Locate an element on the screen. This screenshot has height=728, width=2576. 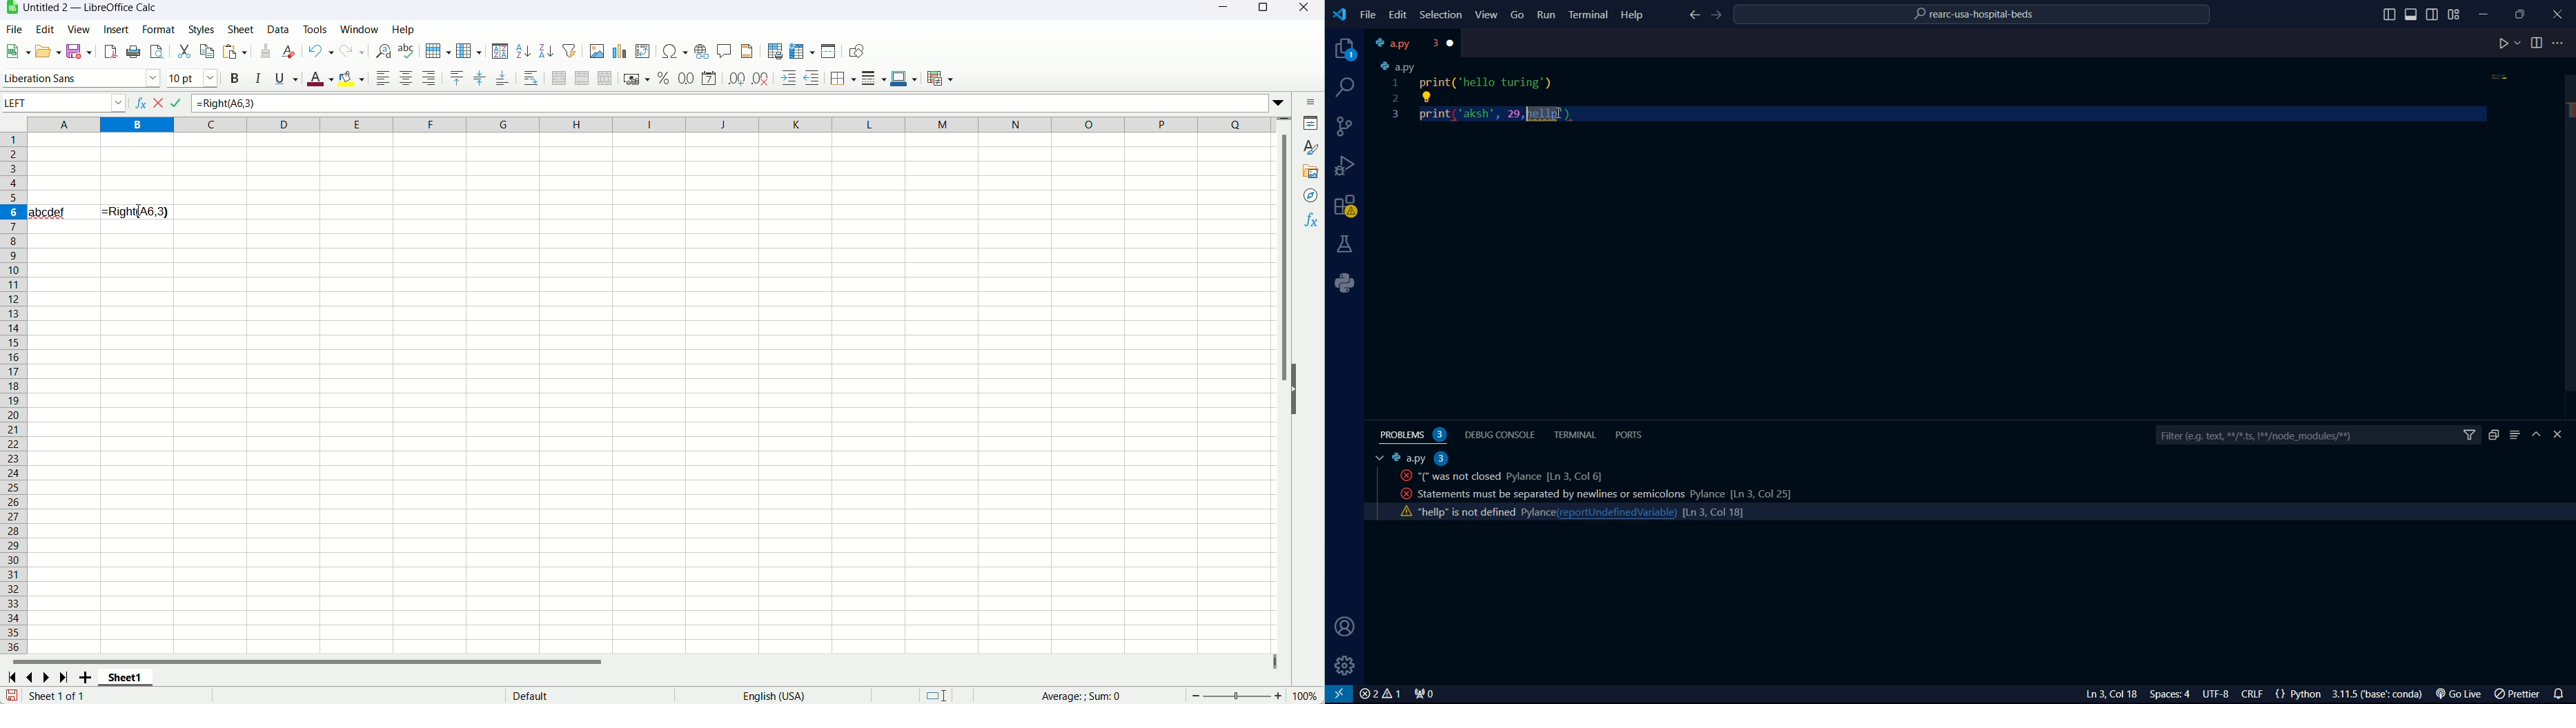
add new sheet is located at coordinates (85, 676).